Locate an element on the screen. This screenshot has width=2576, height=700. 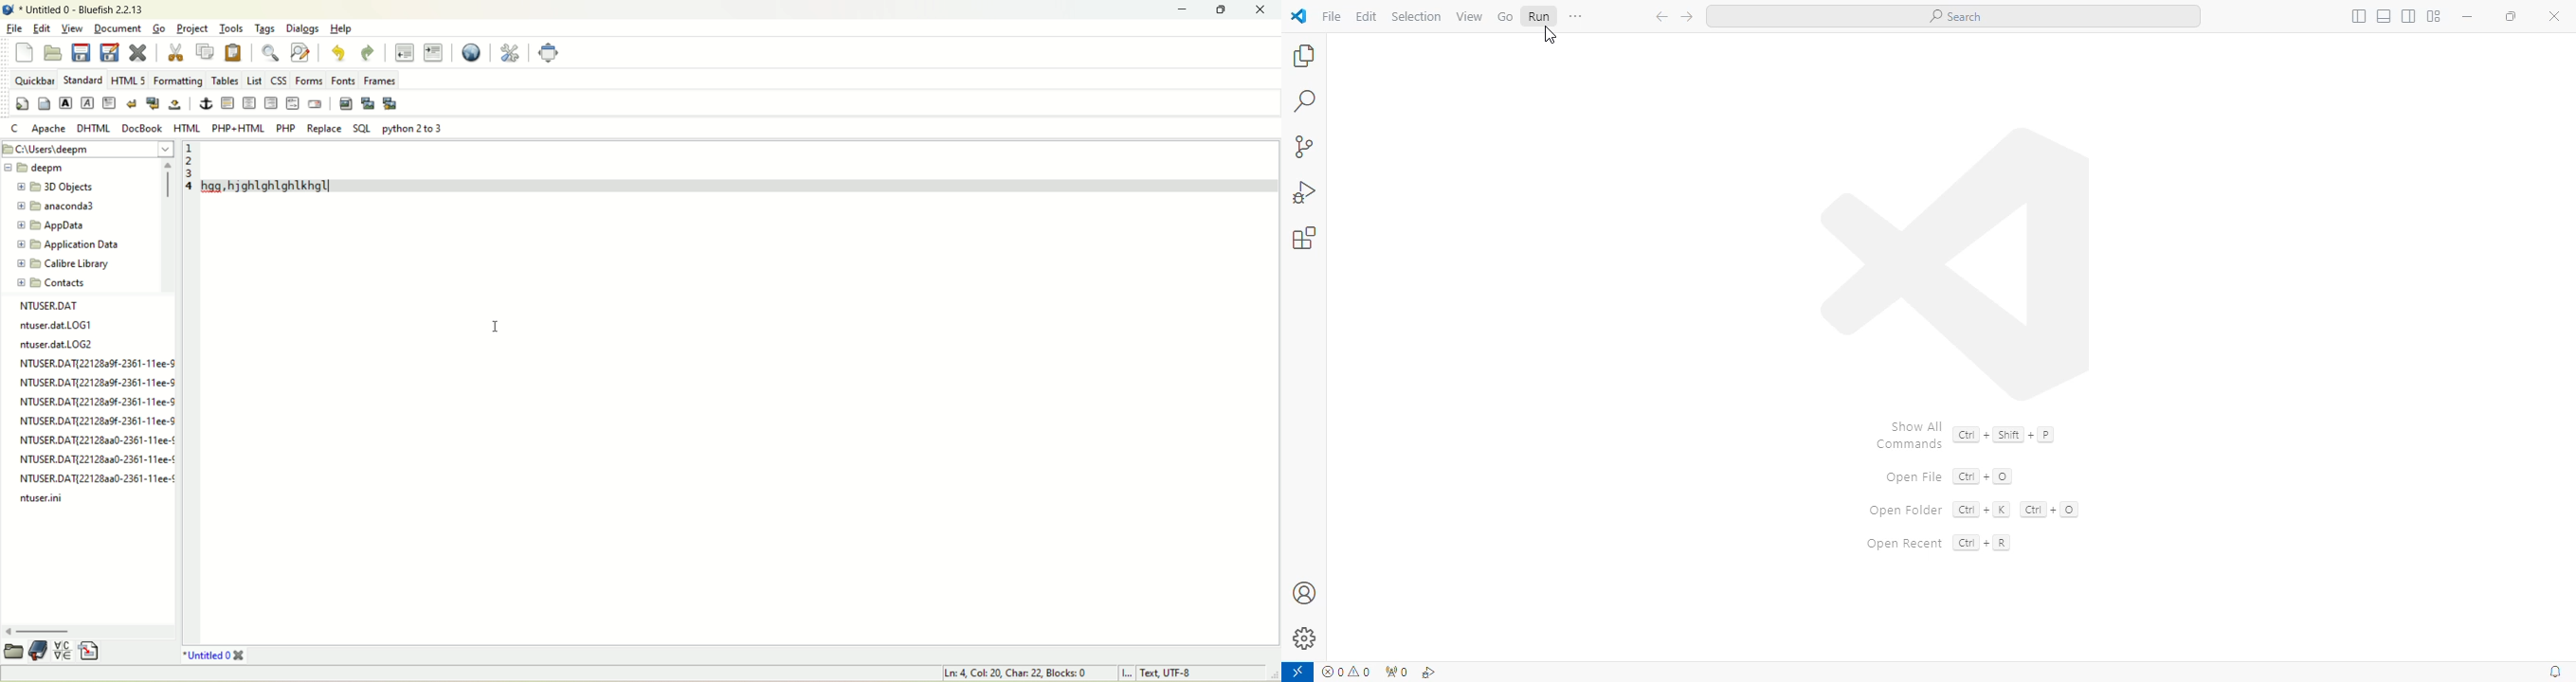
line number is located at coordinates (189, 392).